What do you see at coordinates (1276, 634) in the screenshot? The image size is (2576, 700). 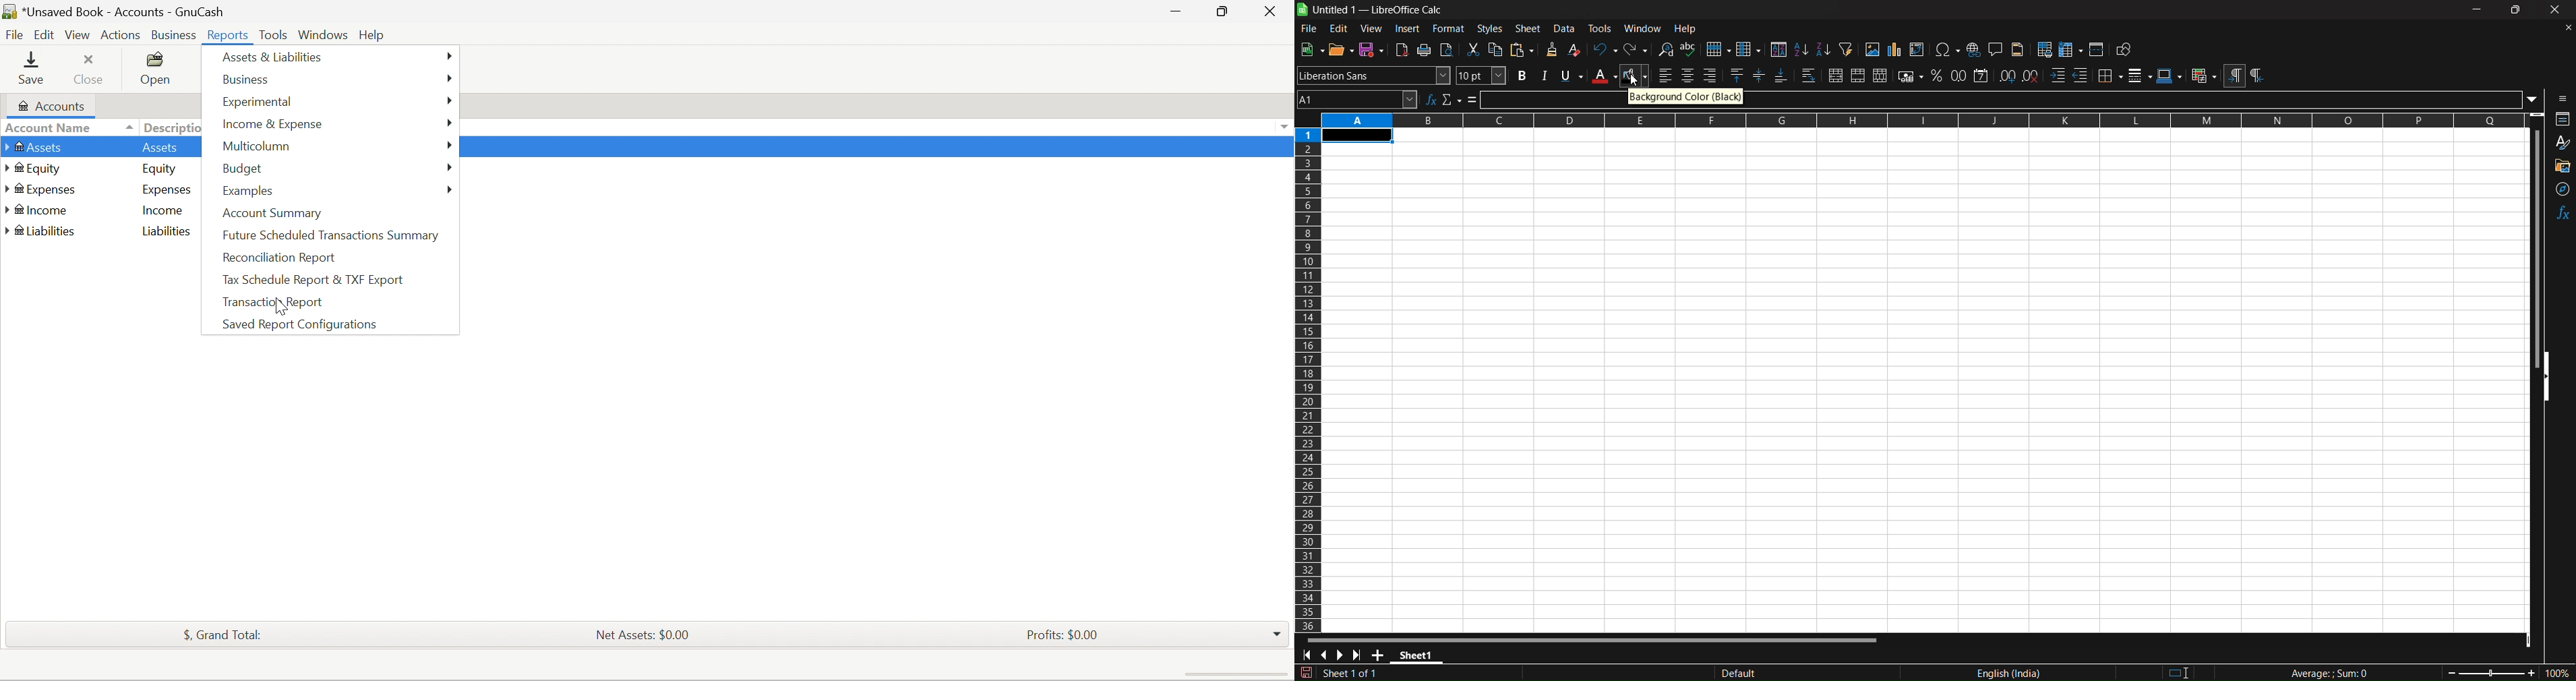 I see `Drop Down` at bounding box center [1276, 634].